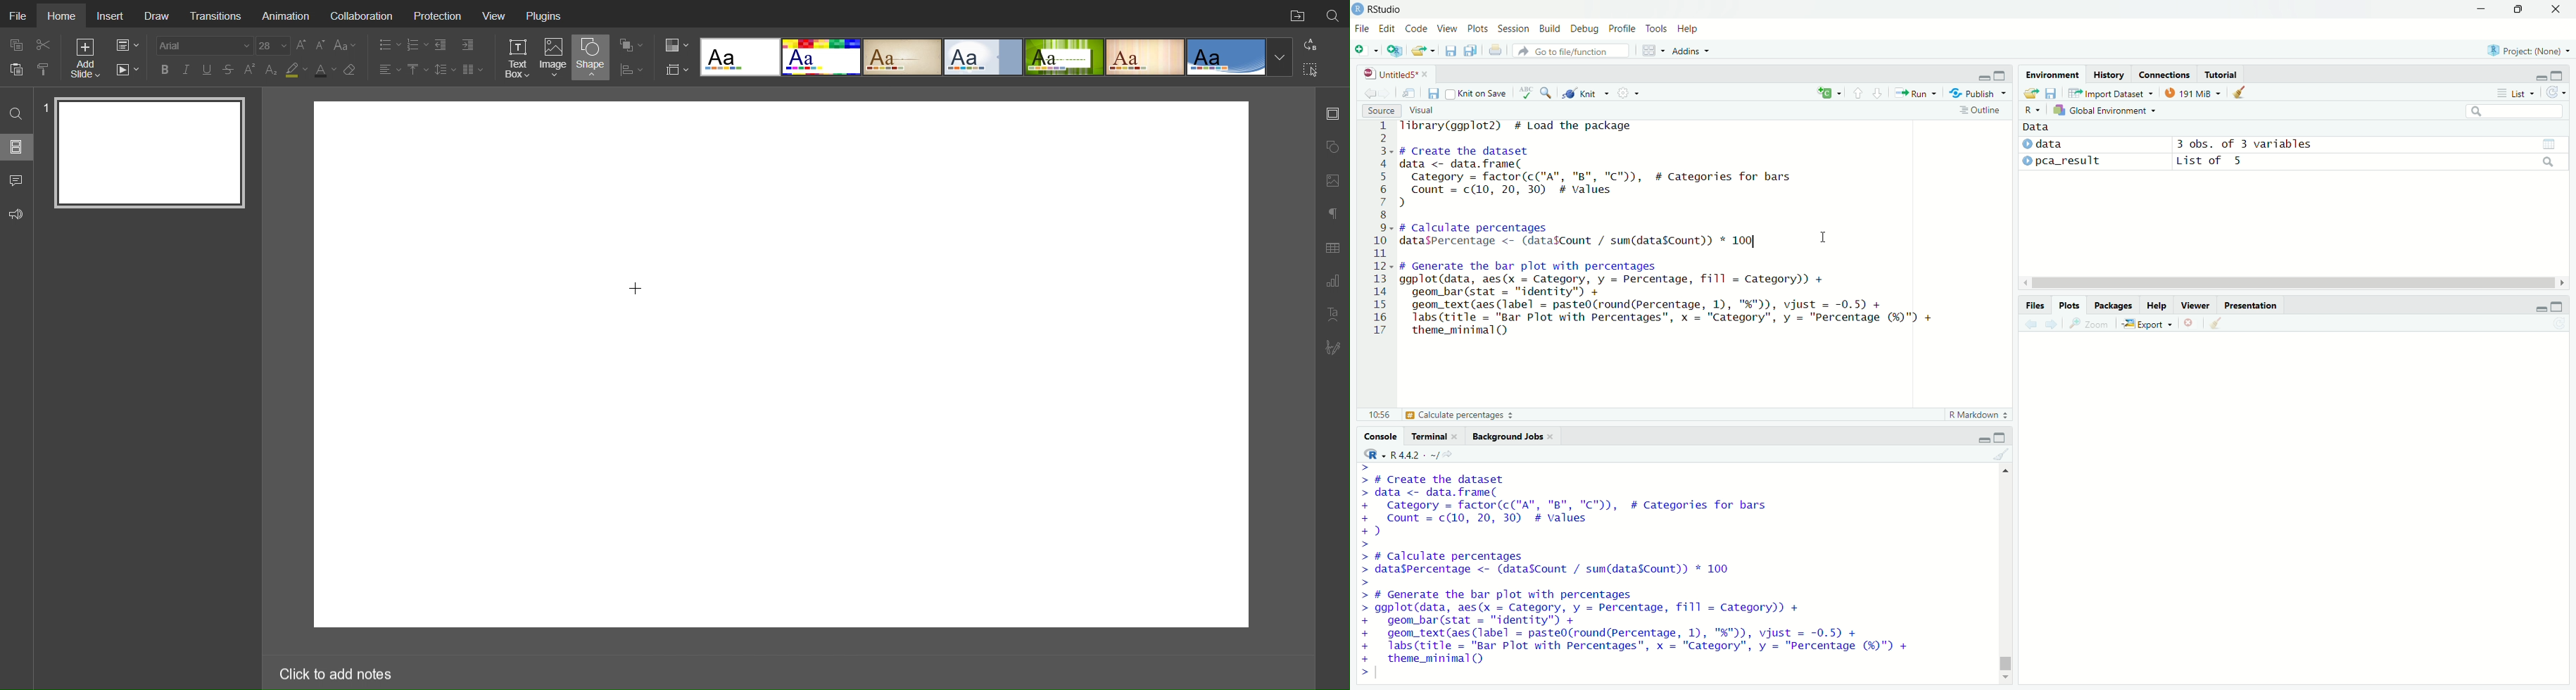 The width and height of the screenshot is (2576, 700). What do you see at coordinates (1434, 436) in the screenshot?
I see `terminal` at bounding box center [1434, 436].